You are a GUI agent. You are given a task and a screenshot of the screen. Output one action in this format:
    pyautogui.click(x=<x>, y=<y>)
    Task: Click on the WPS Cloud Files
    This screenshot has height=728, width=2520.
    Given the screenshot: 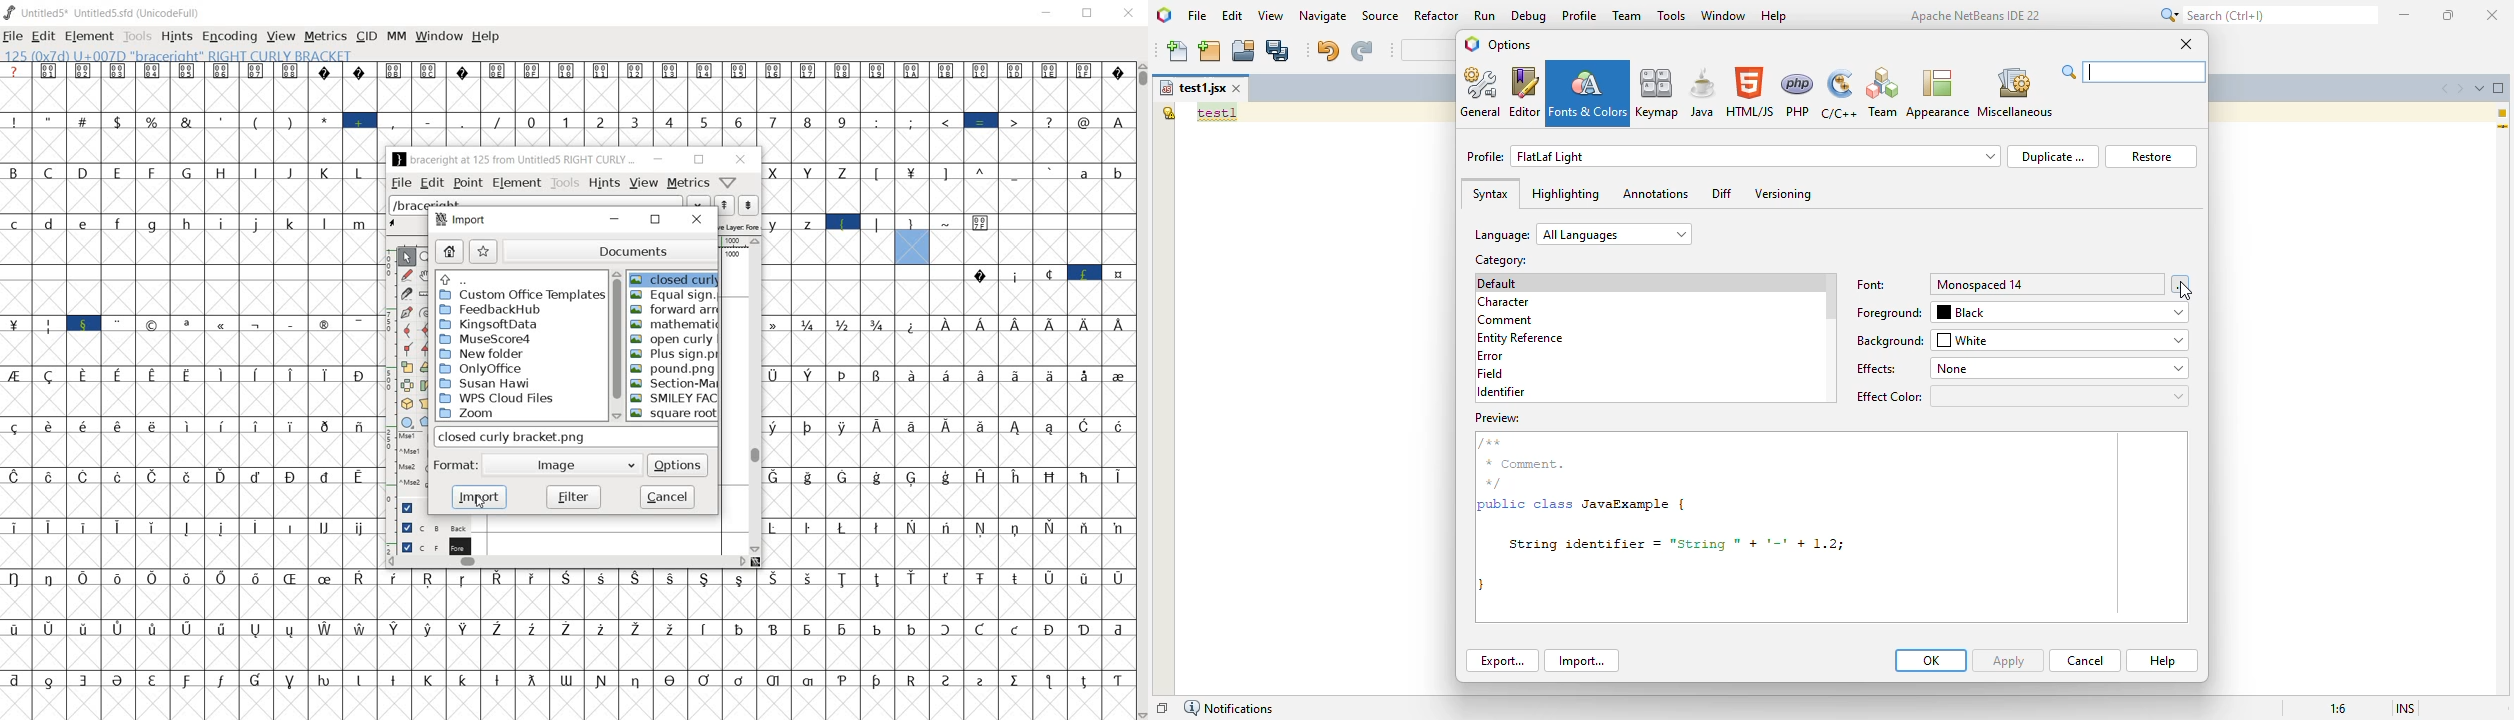 What is the action you would take?
    pyautogui.click(x=499, y=398)
    